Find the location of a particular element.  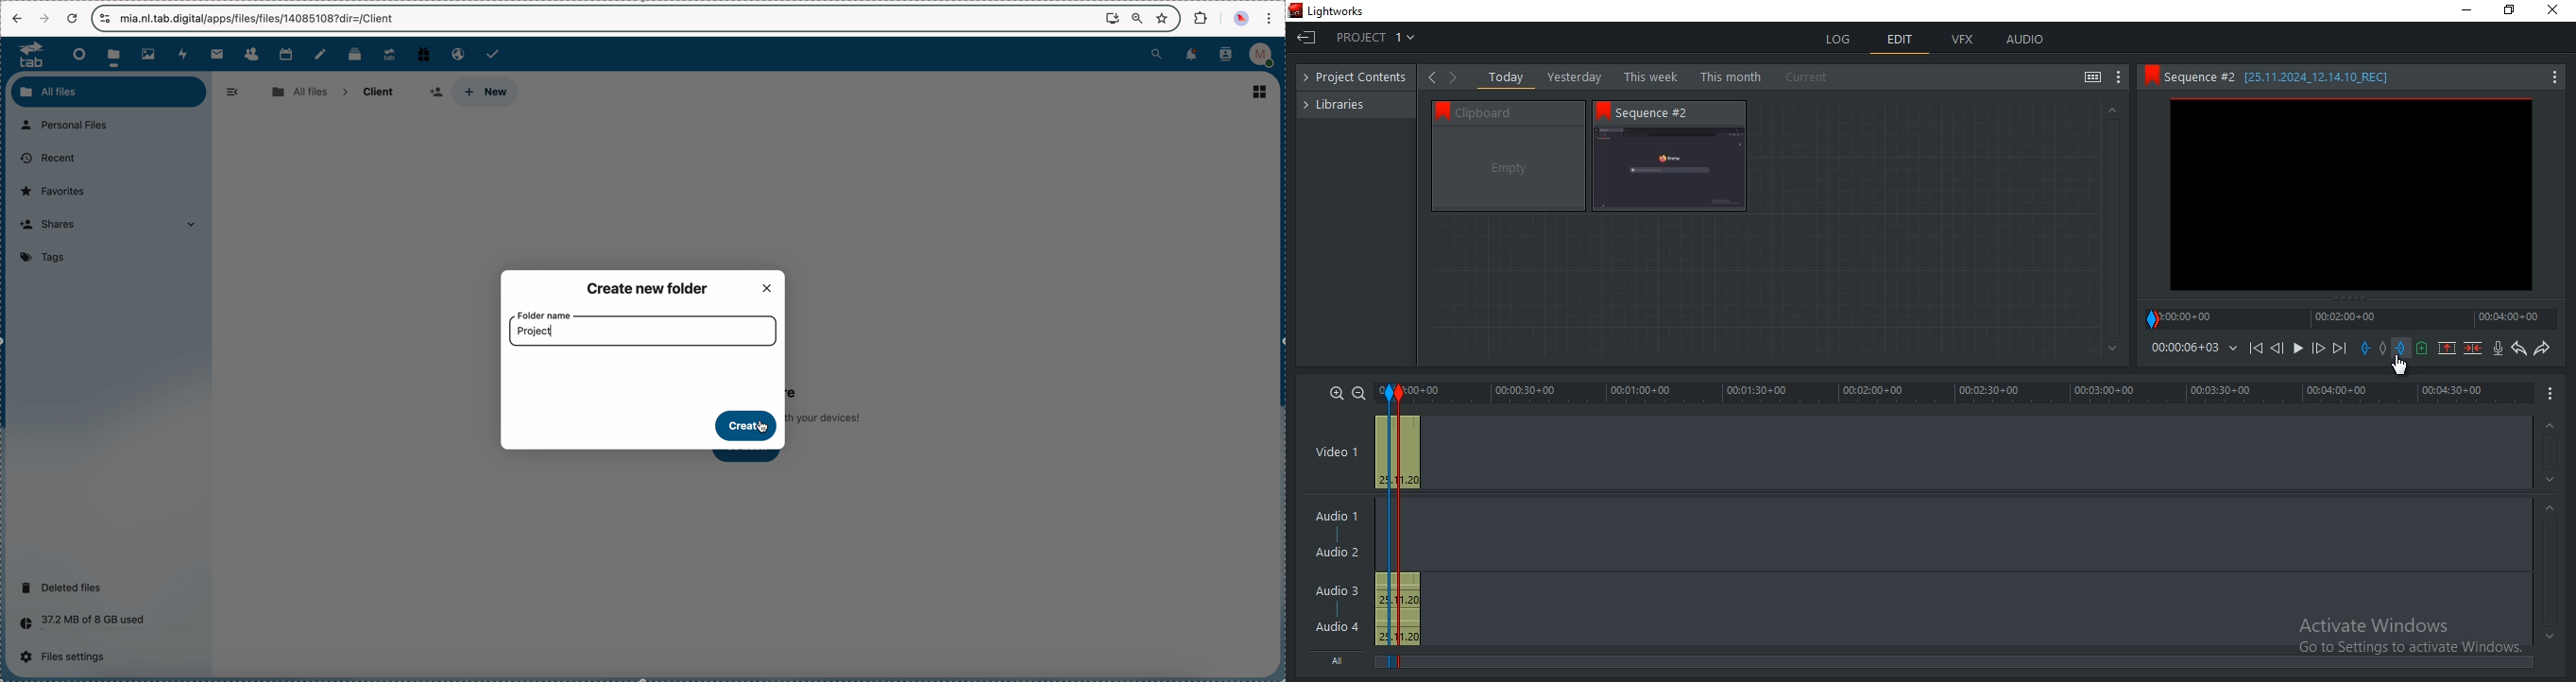

record audio is located at coordinates (2499, 349).